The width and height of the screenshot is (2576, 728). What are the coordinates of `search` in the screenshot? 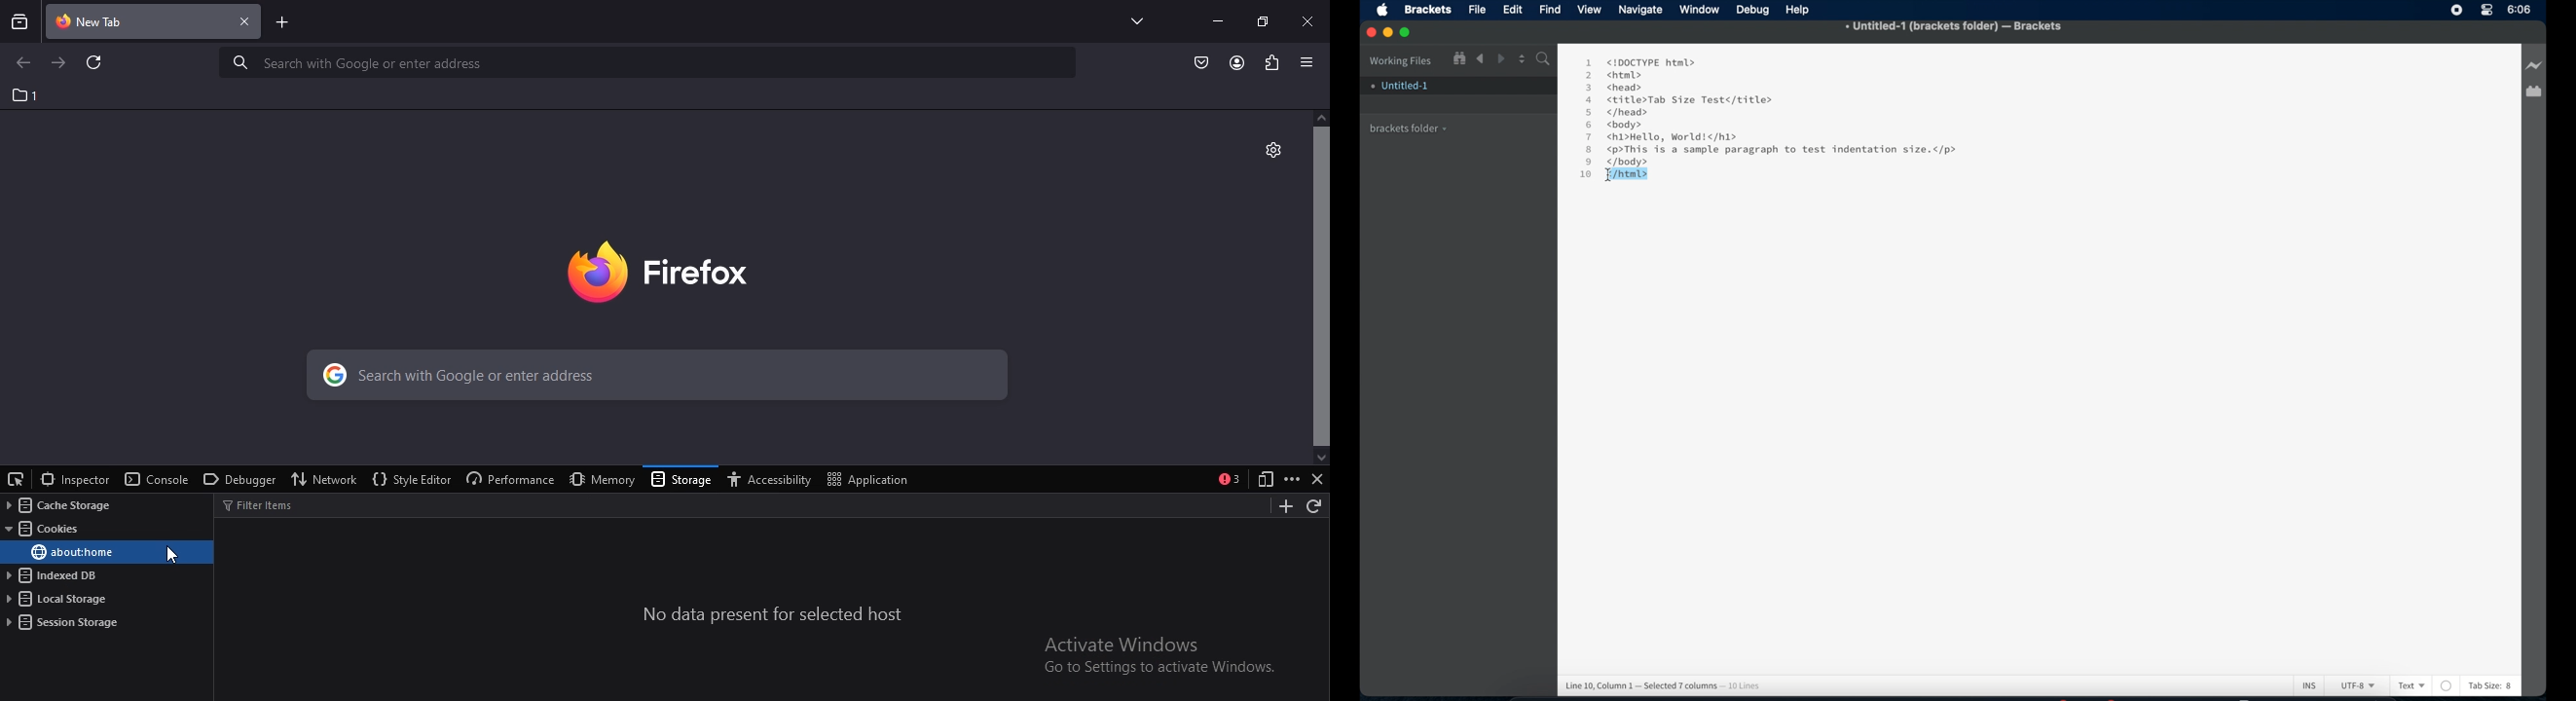 It's located at (652, 378).